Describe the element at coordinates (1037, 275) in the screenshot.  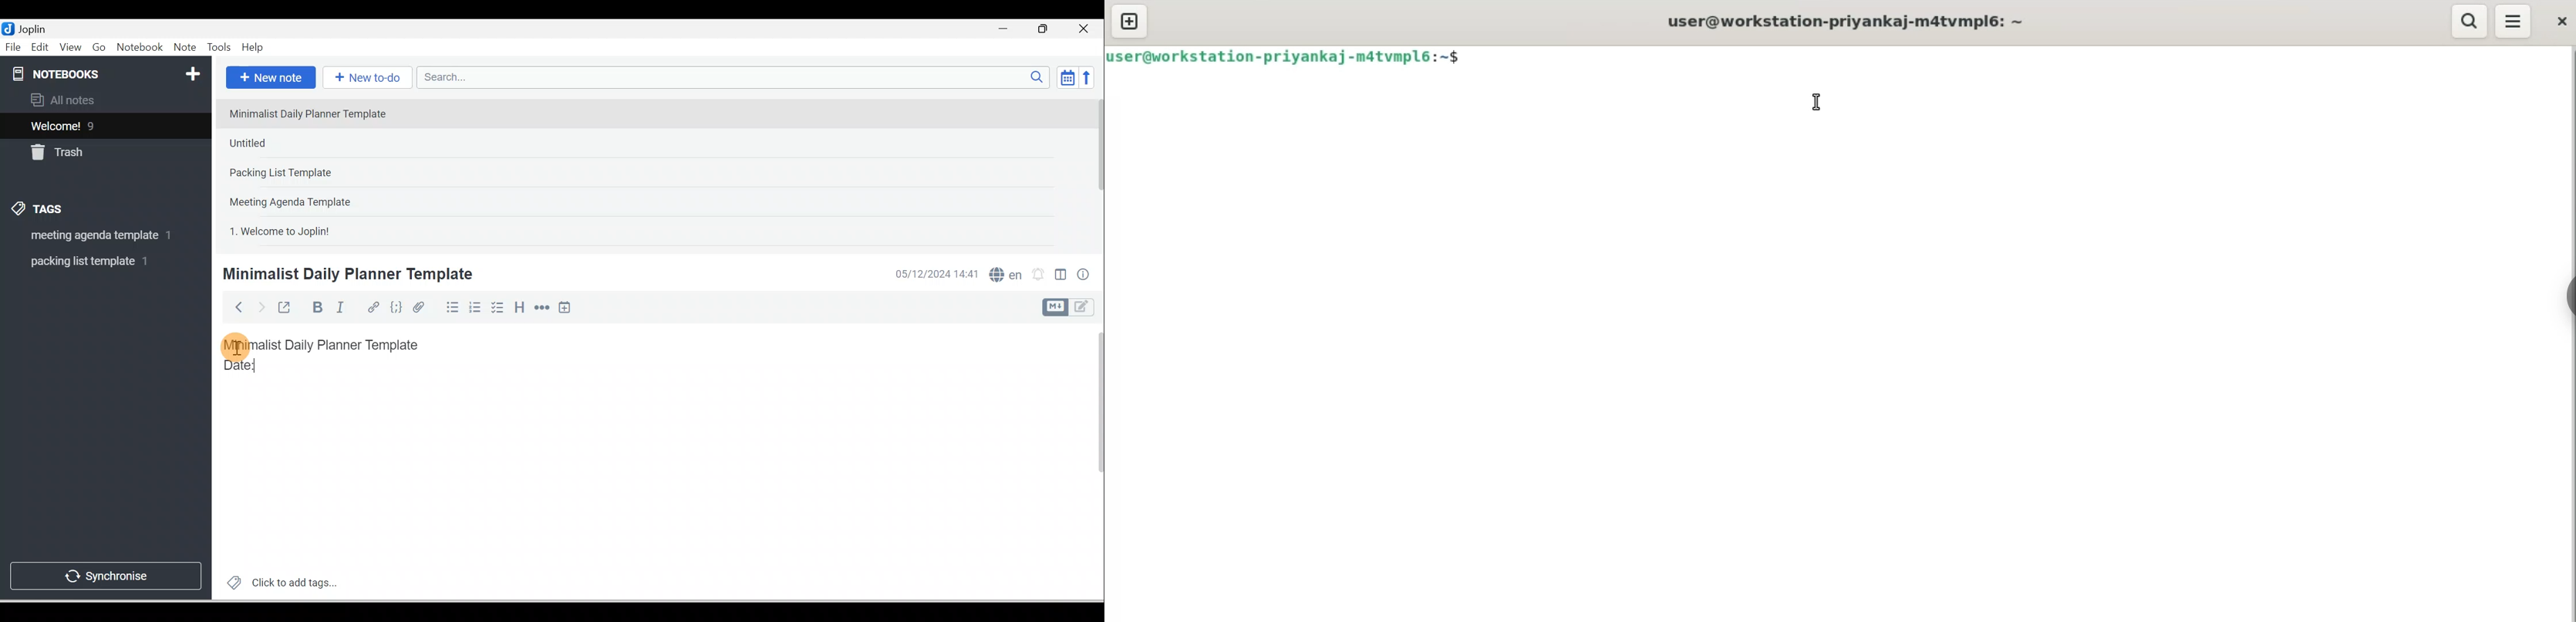
I see `Set alarm` at that location.